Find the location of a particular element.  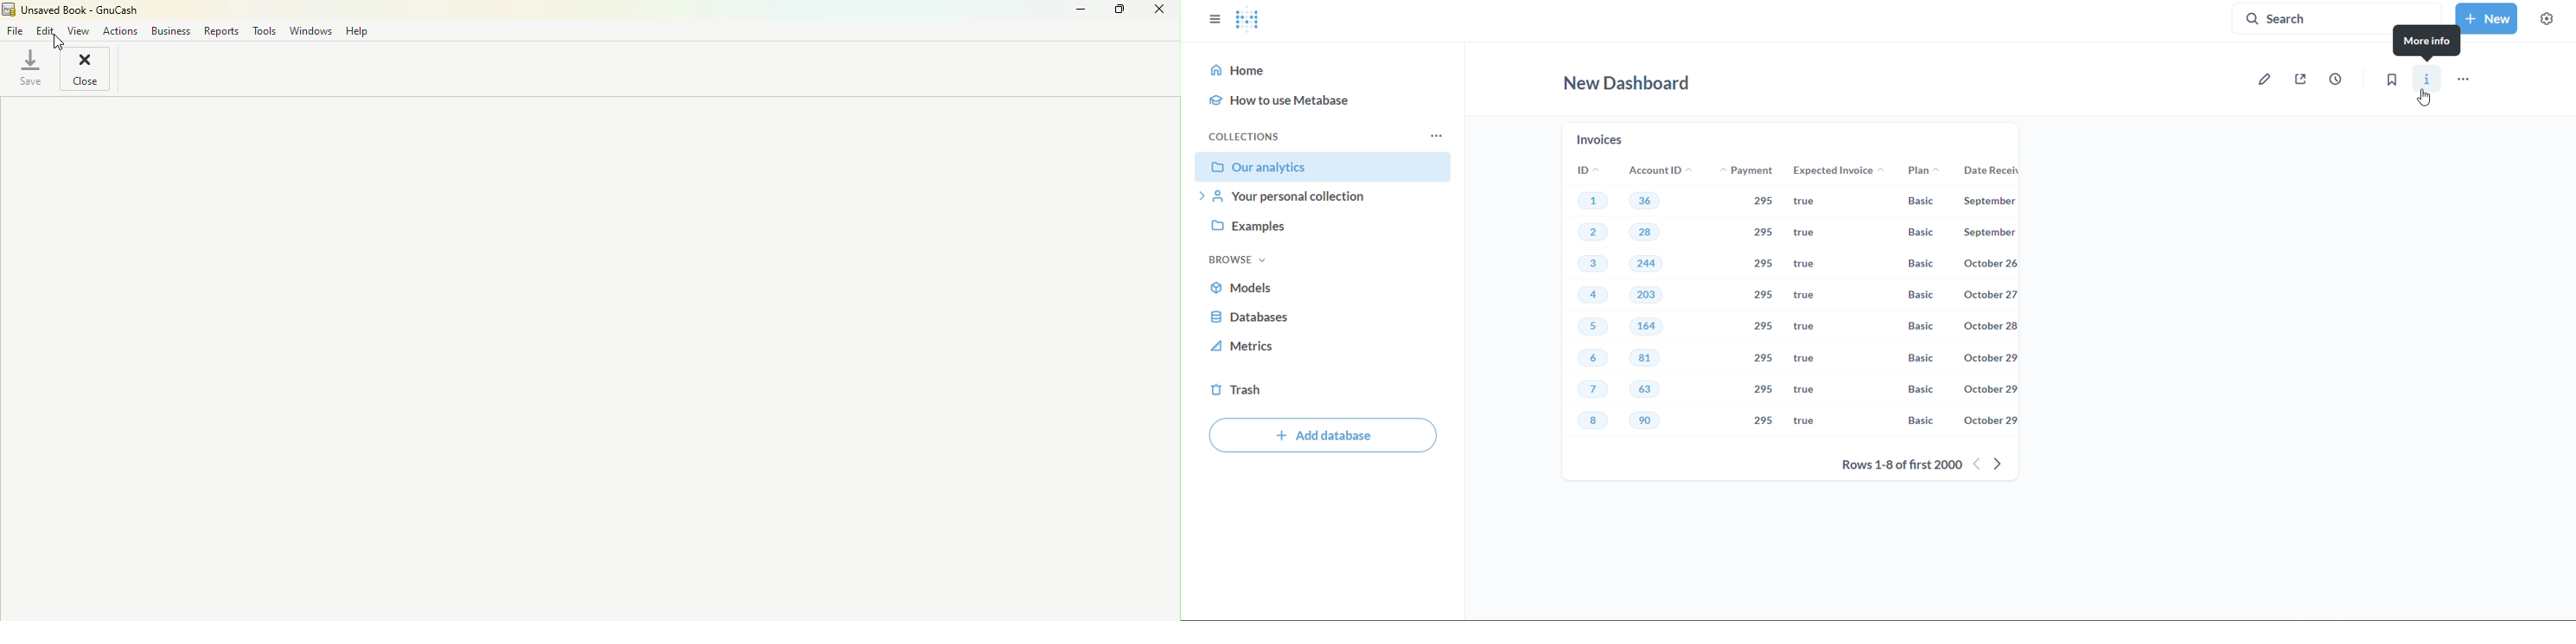

database is located at coordinates (1323, 319).